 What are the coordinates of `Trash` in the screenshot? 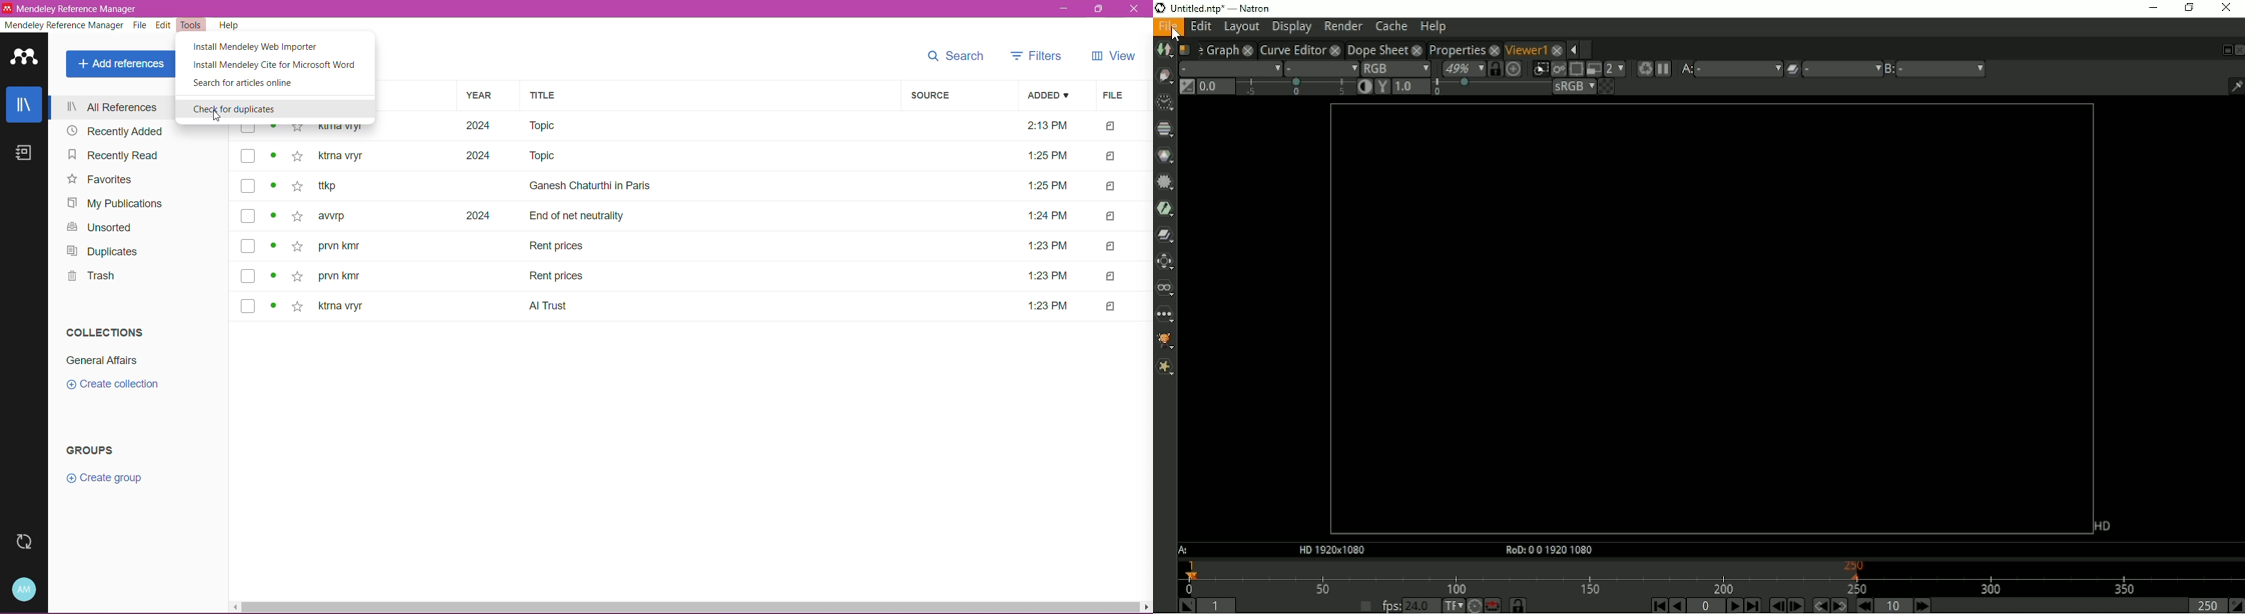 It's located at (91, 279).